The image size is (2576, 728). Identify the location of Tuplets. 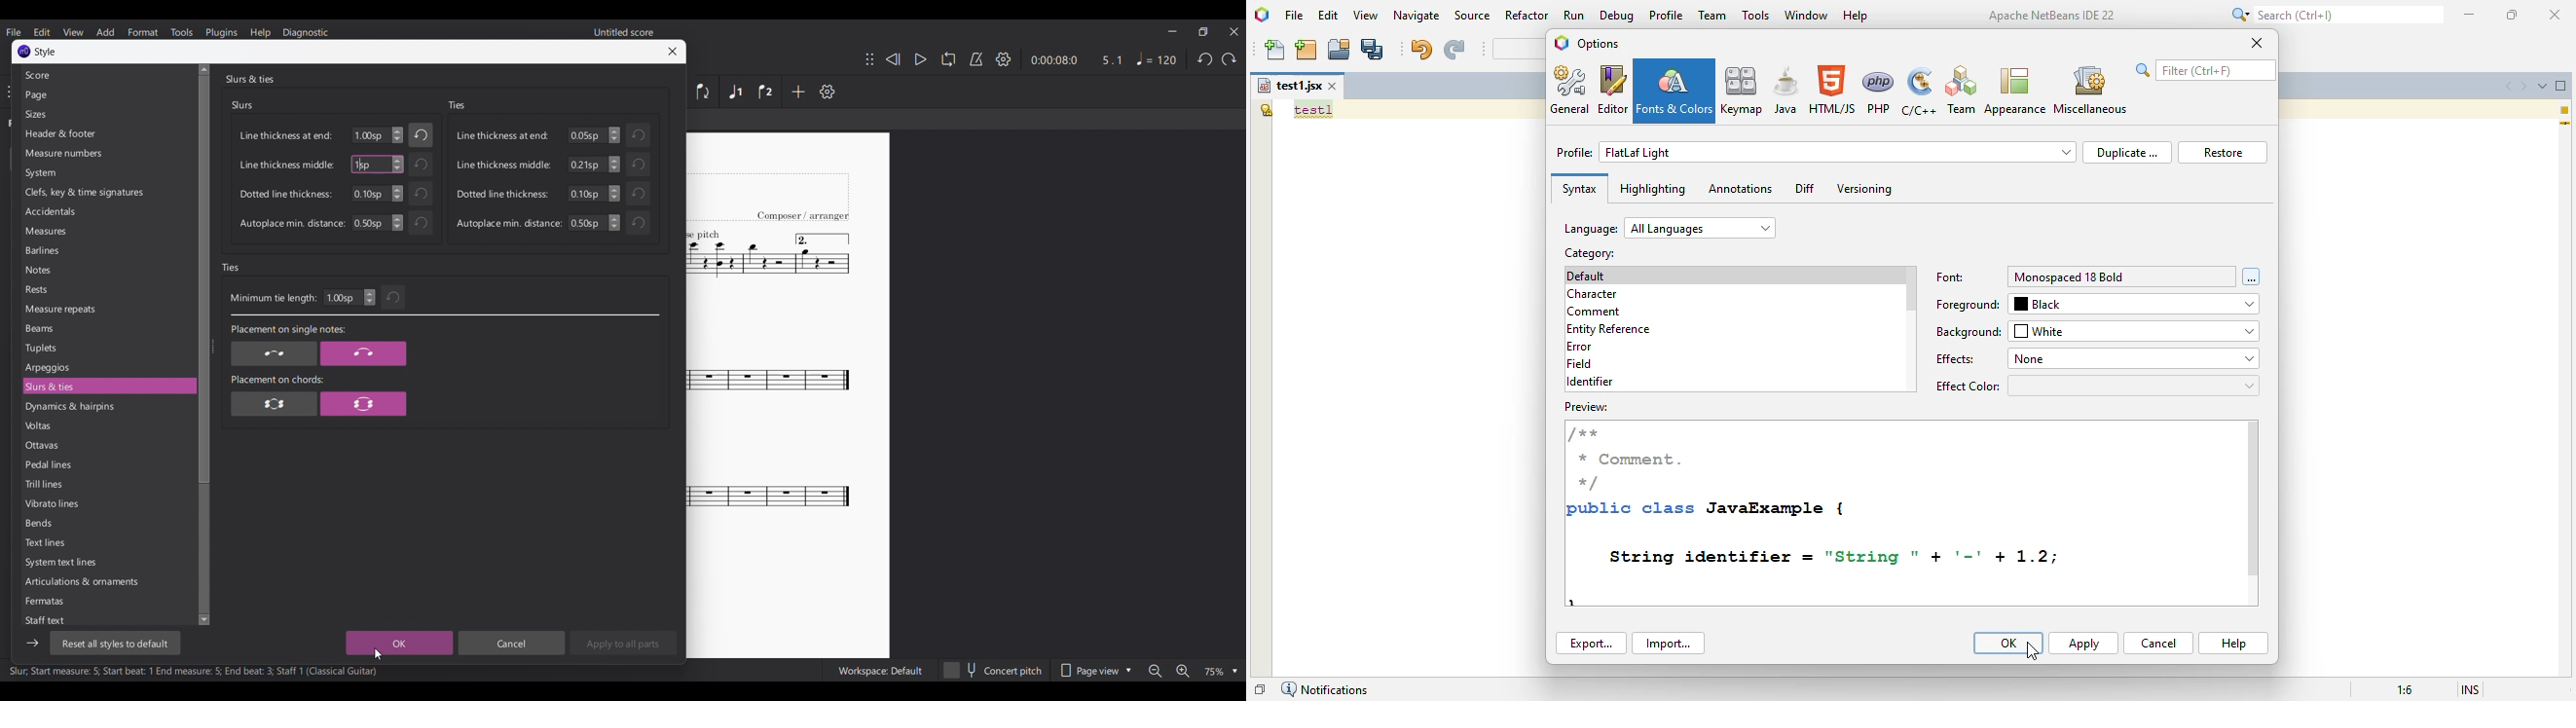
(106, 348).